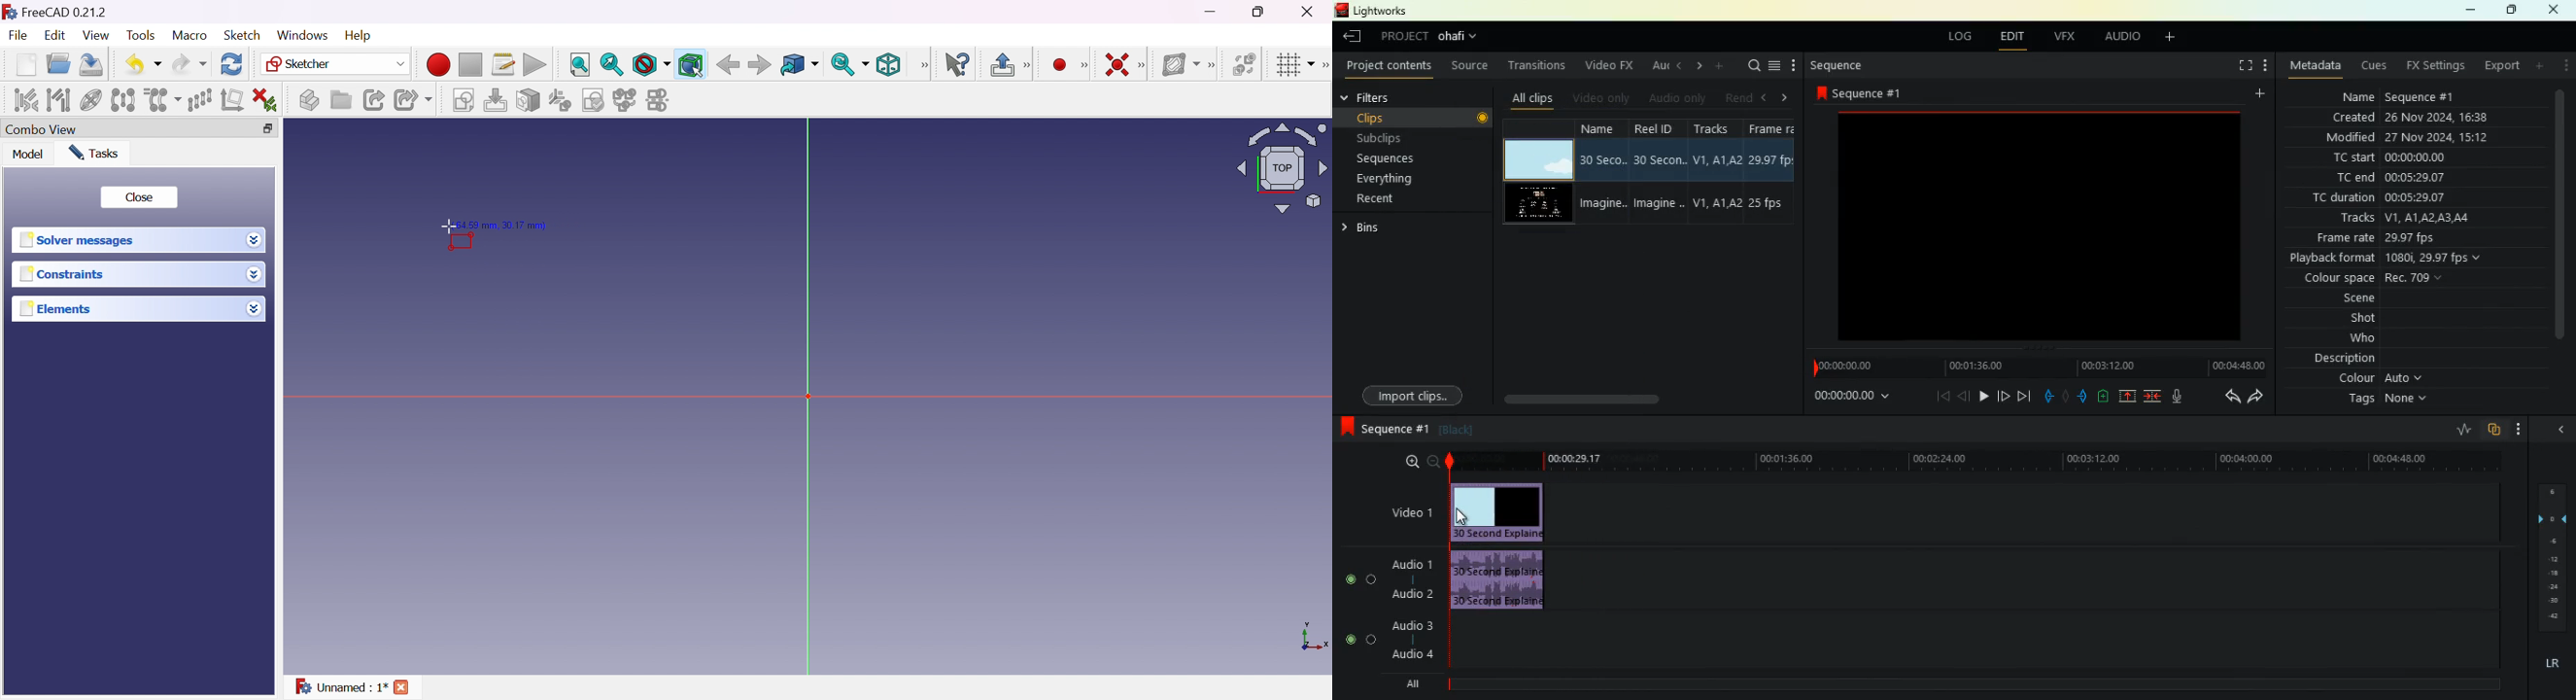 The height and width of the screenshot is (700, 2576). Describe the element at coordinates (1213, 65) in the screenshot. I see `[Sketcher B-spline tools]` at that location.